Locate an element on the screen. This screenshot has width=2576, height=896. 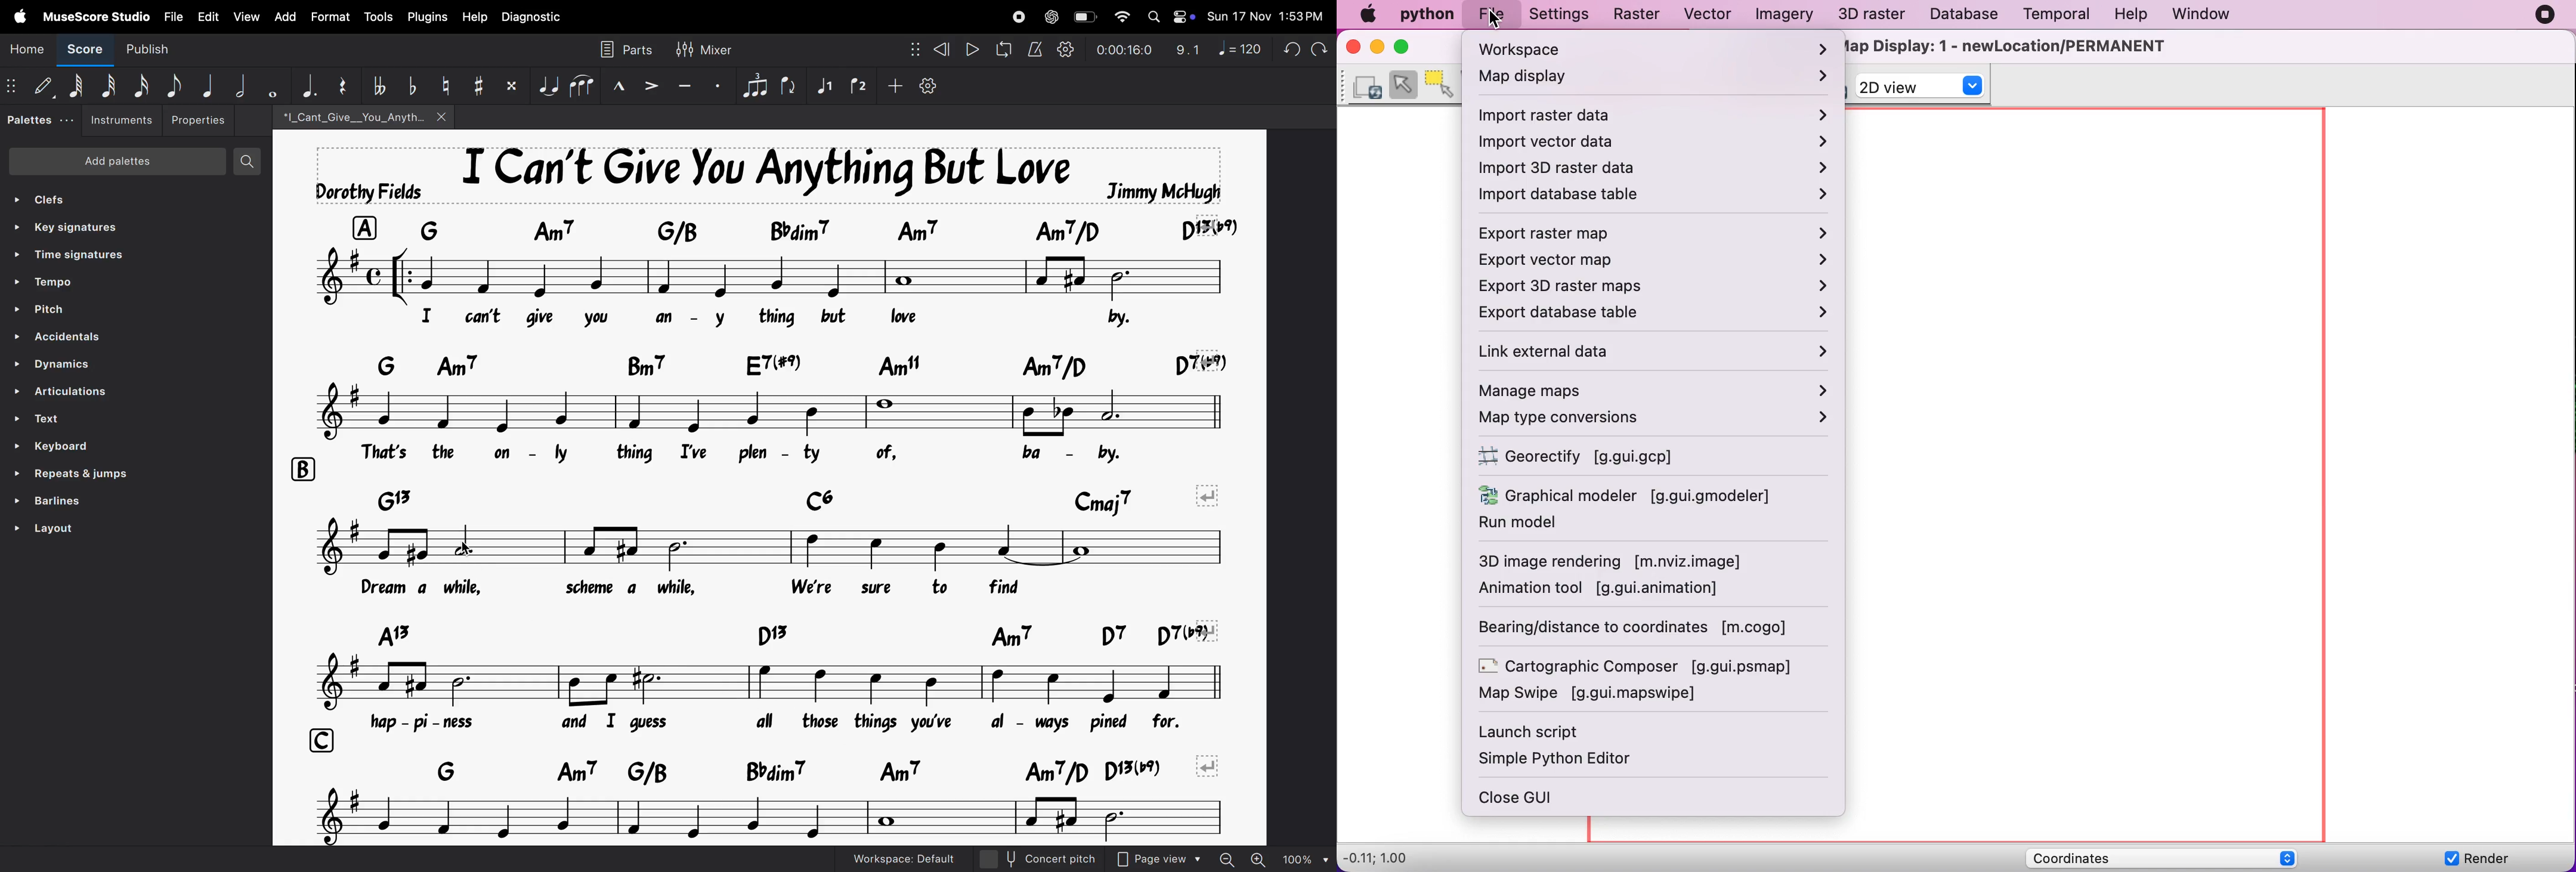
plugins is located at coordinates (426, 17).